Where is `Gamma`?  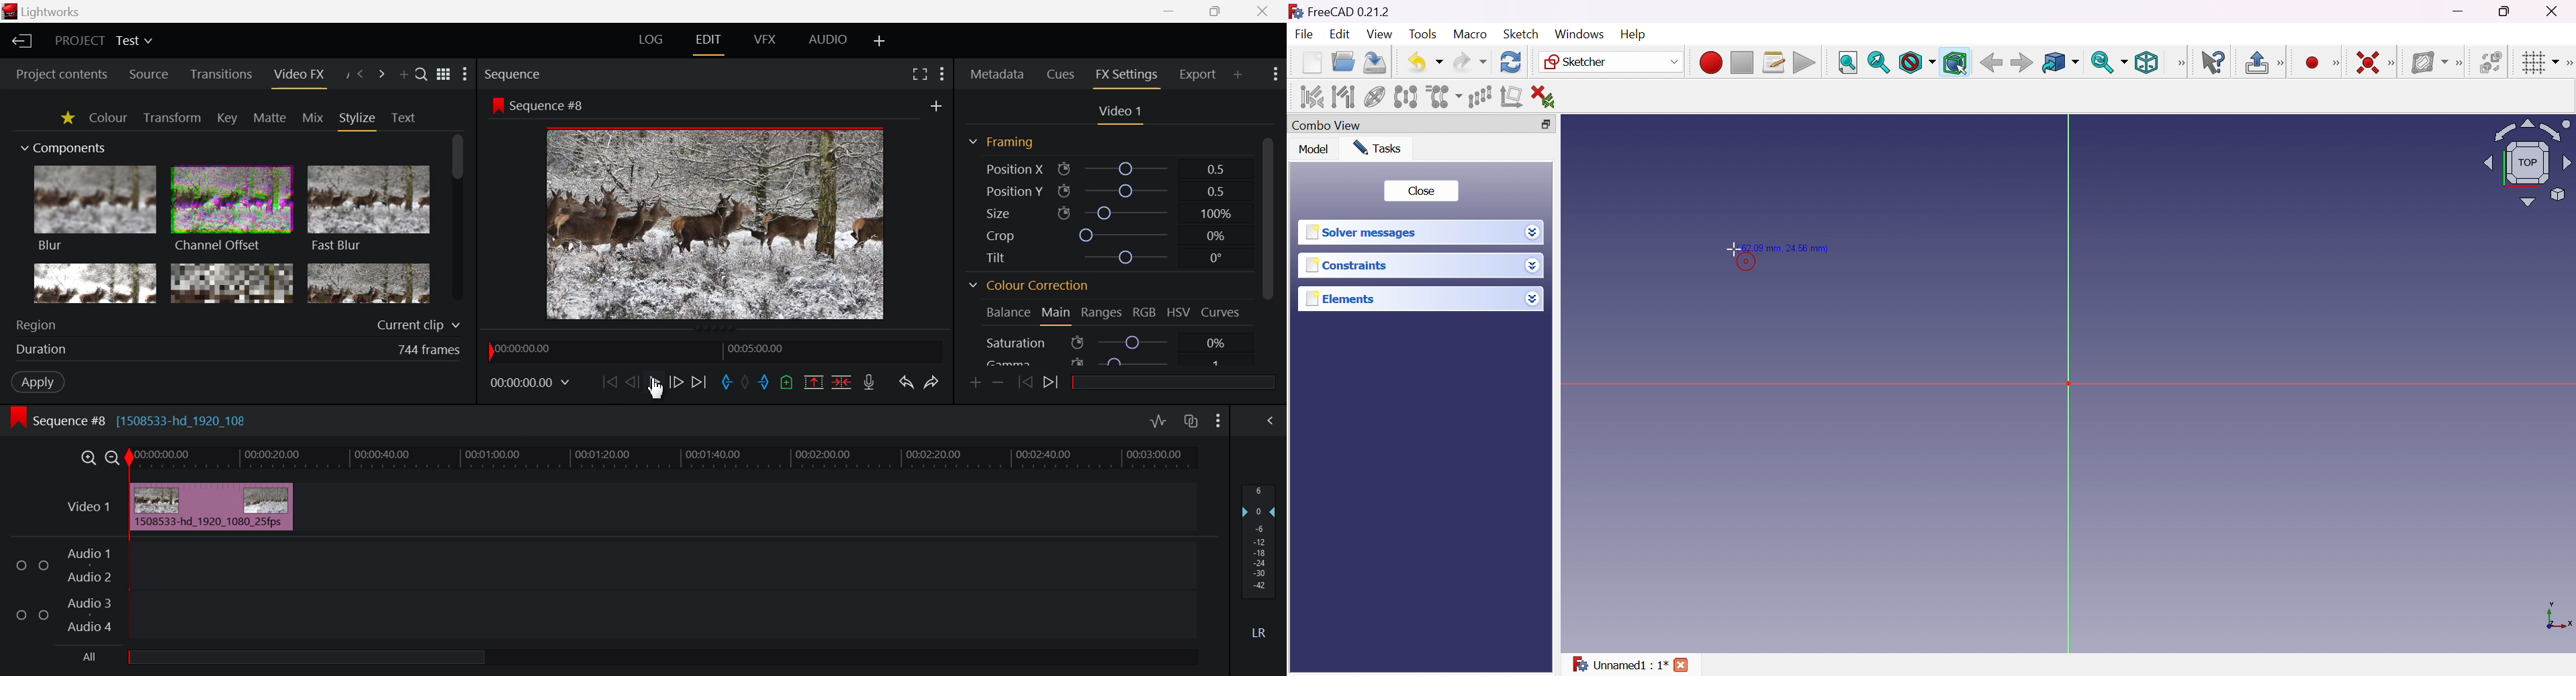 Gamma is located at coordinates (1115, 360).